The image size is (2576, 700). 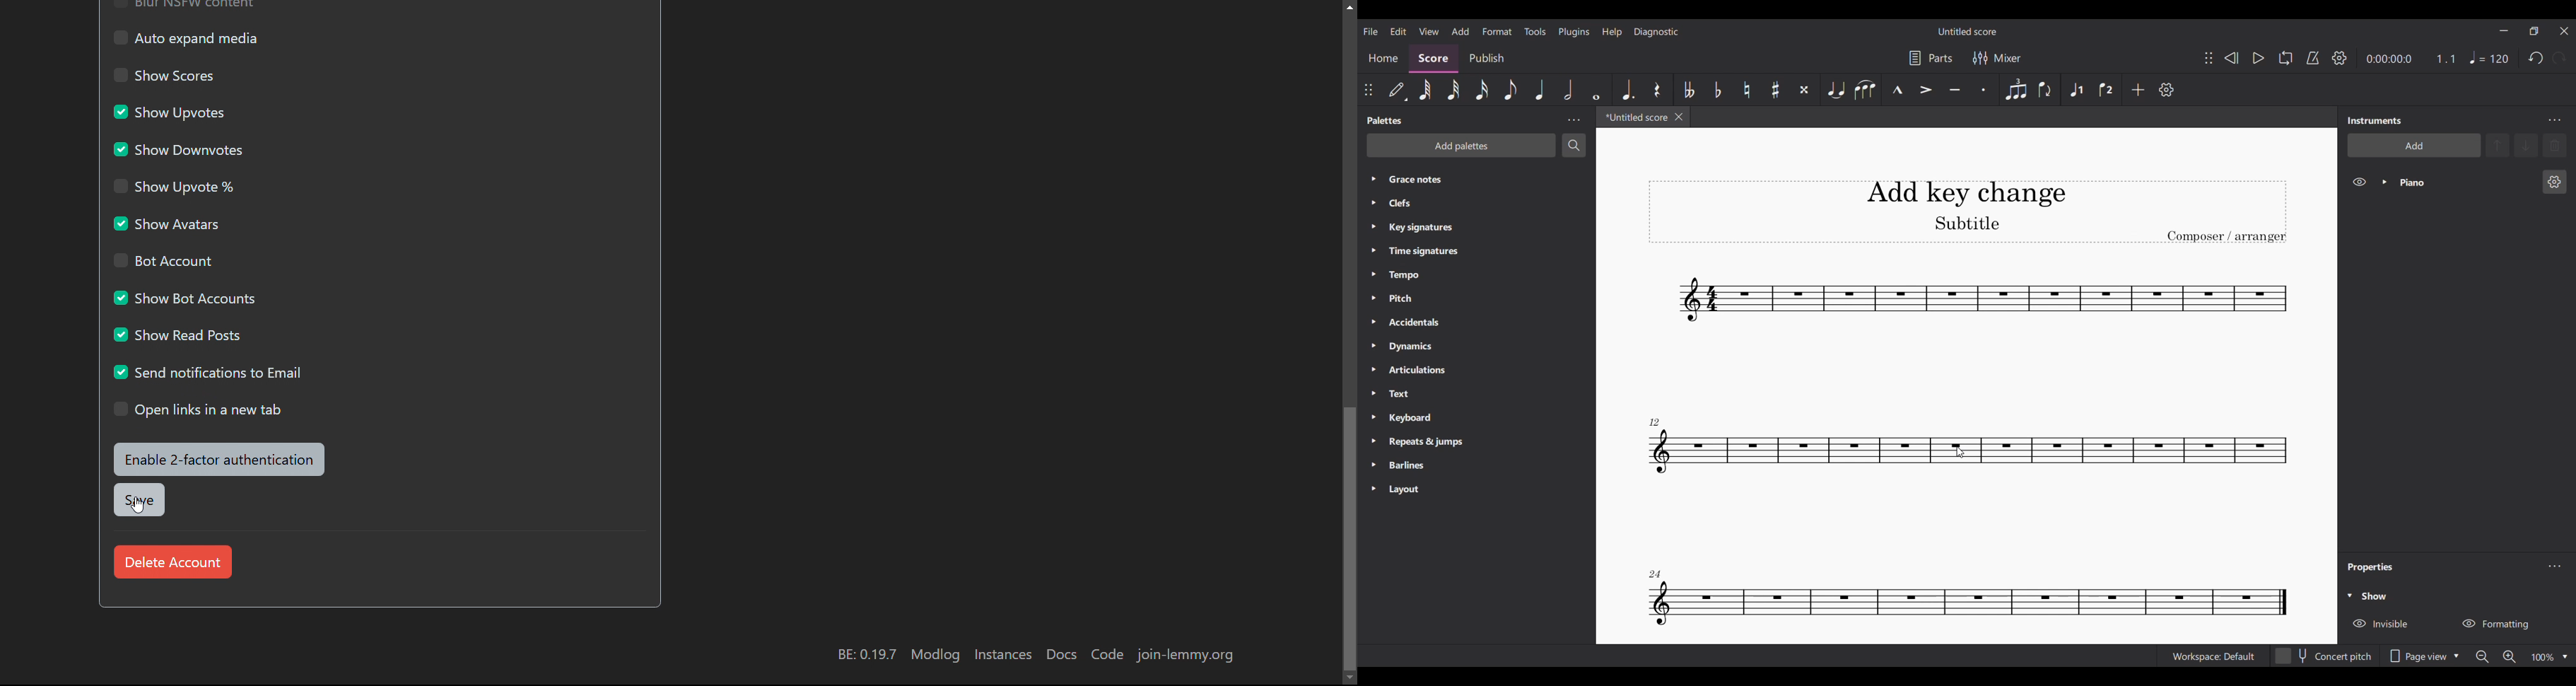 What do you see at coordinates (2359, 182) in the screenshot?
I see `Hide piano` at bounding box center [2359, 182].